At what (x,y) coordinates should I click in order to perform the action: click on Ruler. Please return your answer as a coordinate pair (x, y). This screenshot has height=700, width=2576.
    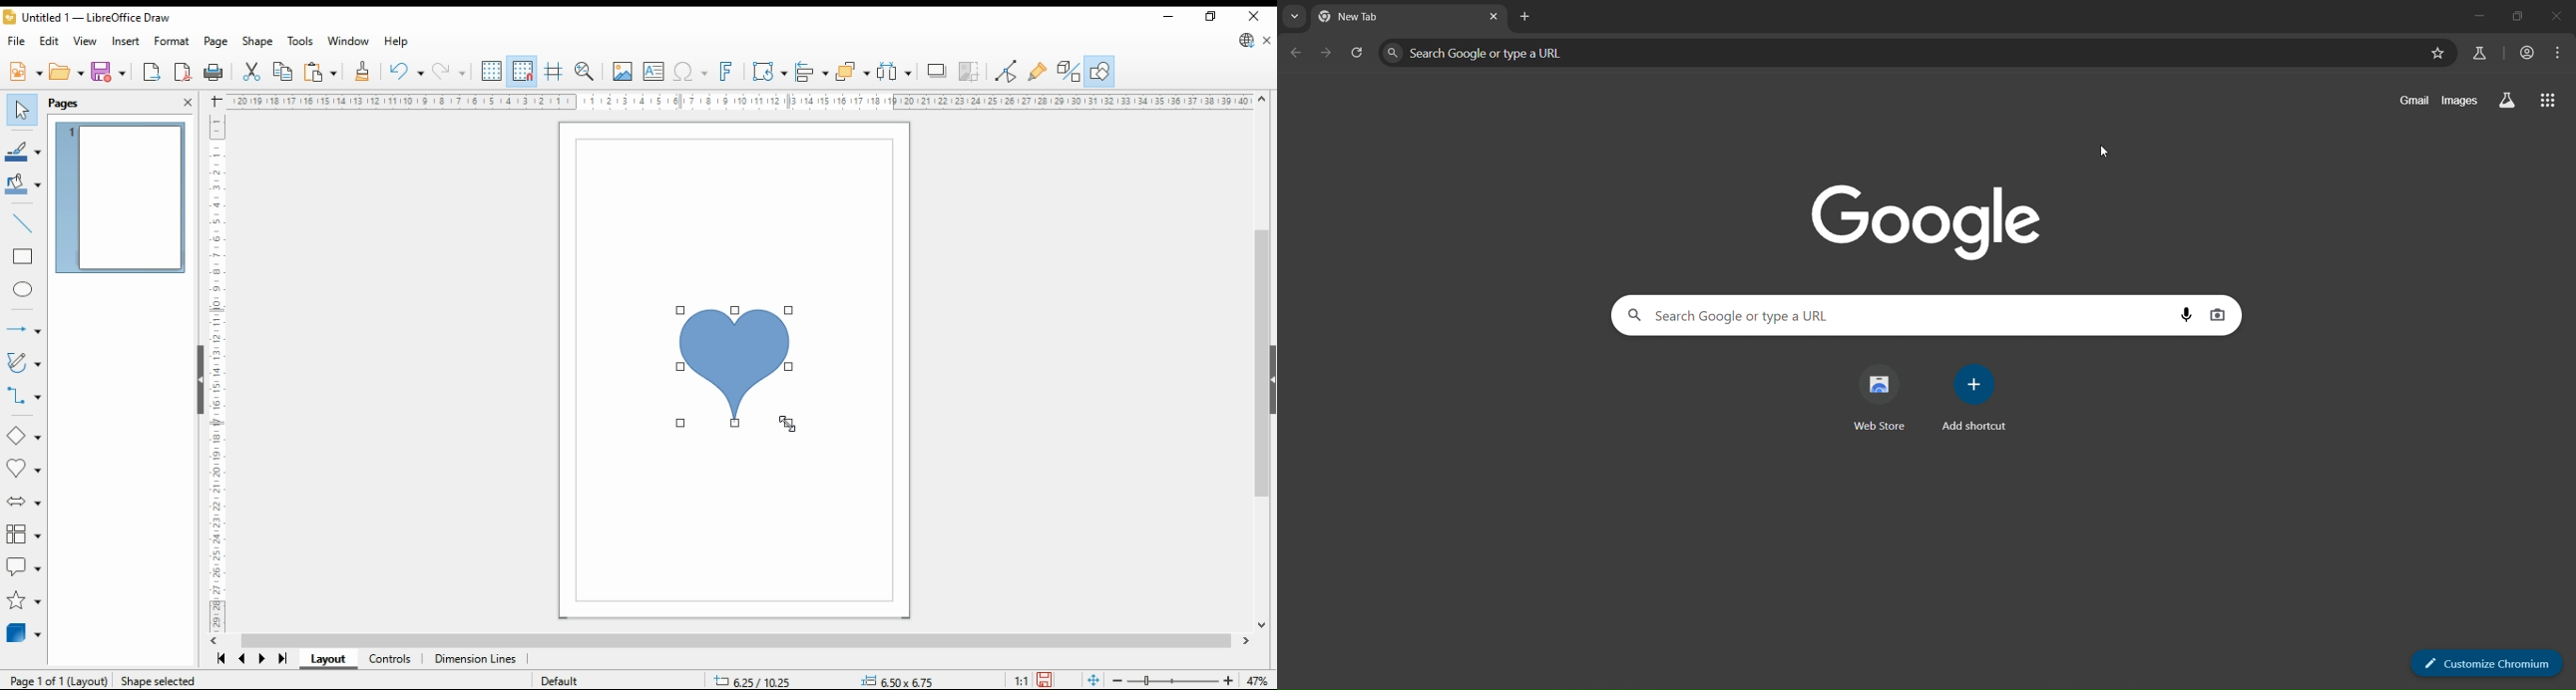
    Looking at the image, I should click on (741, 102).